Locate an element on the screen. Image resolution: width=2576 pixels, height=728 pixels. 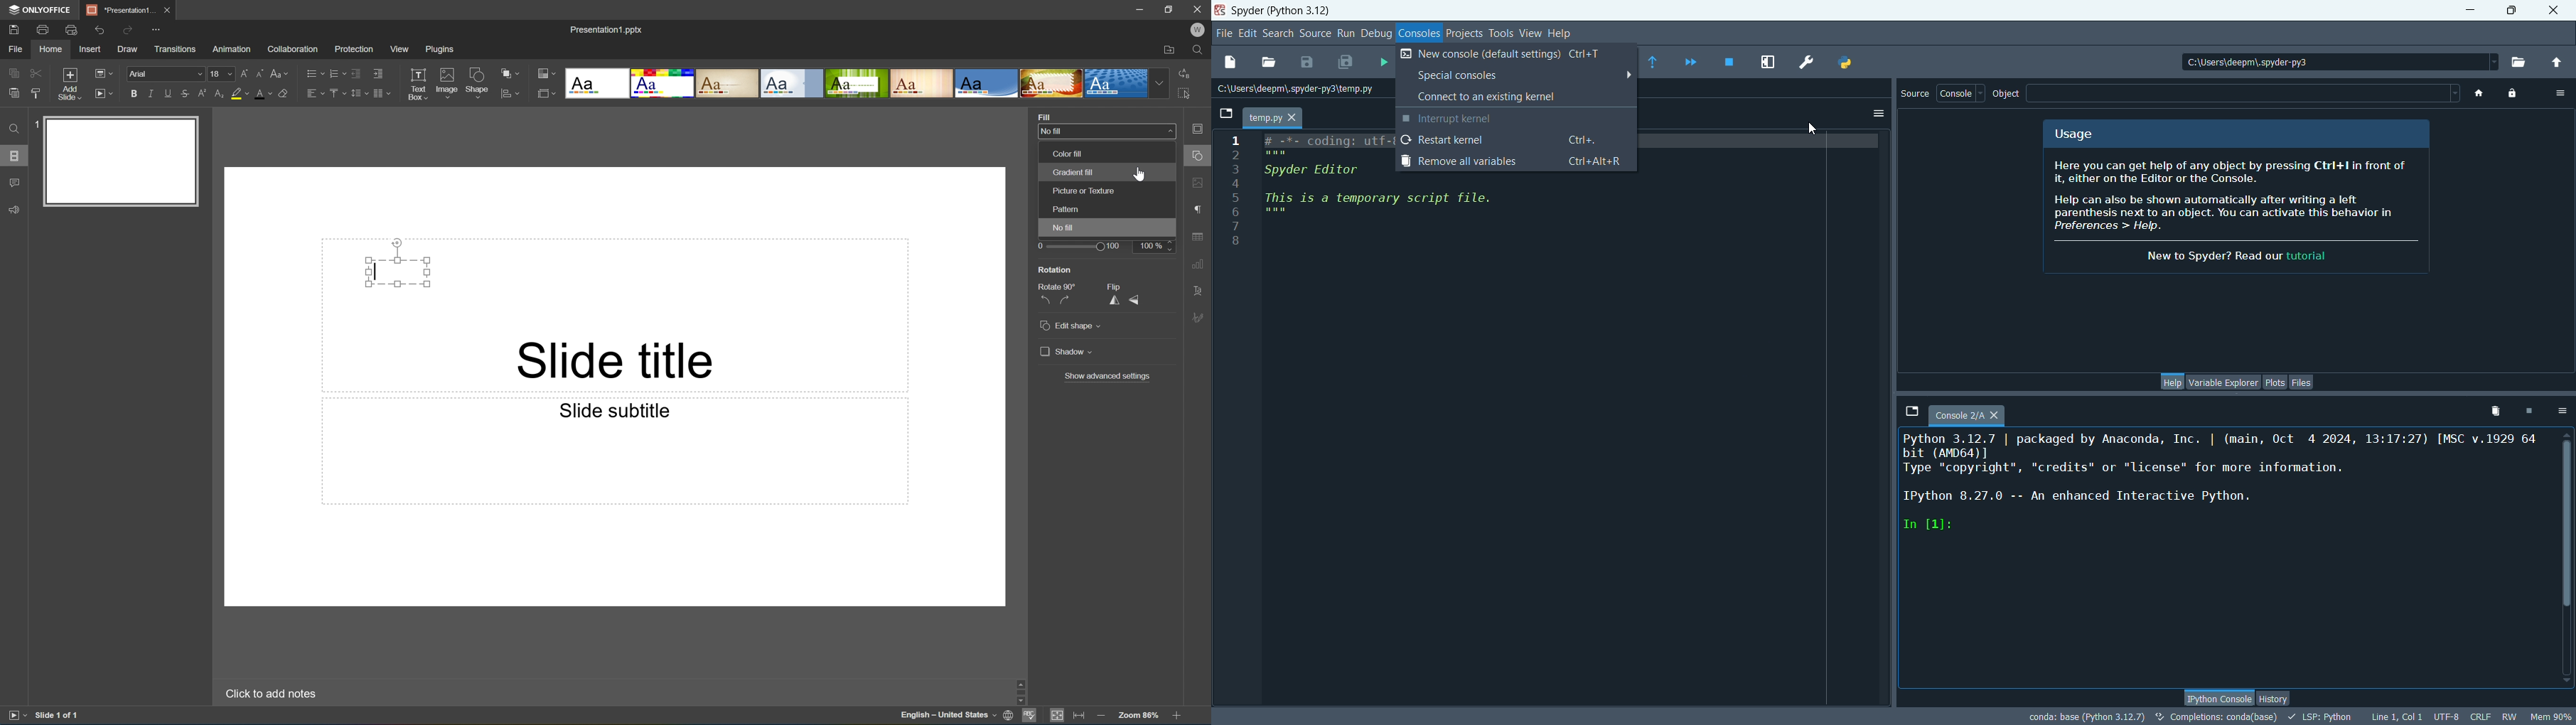
Numbering is located at coordinates (336, 73).